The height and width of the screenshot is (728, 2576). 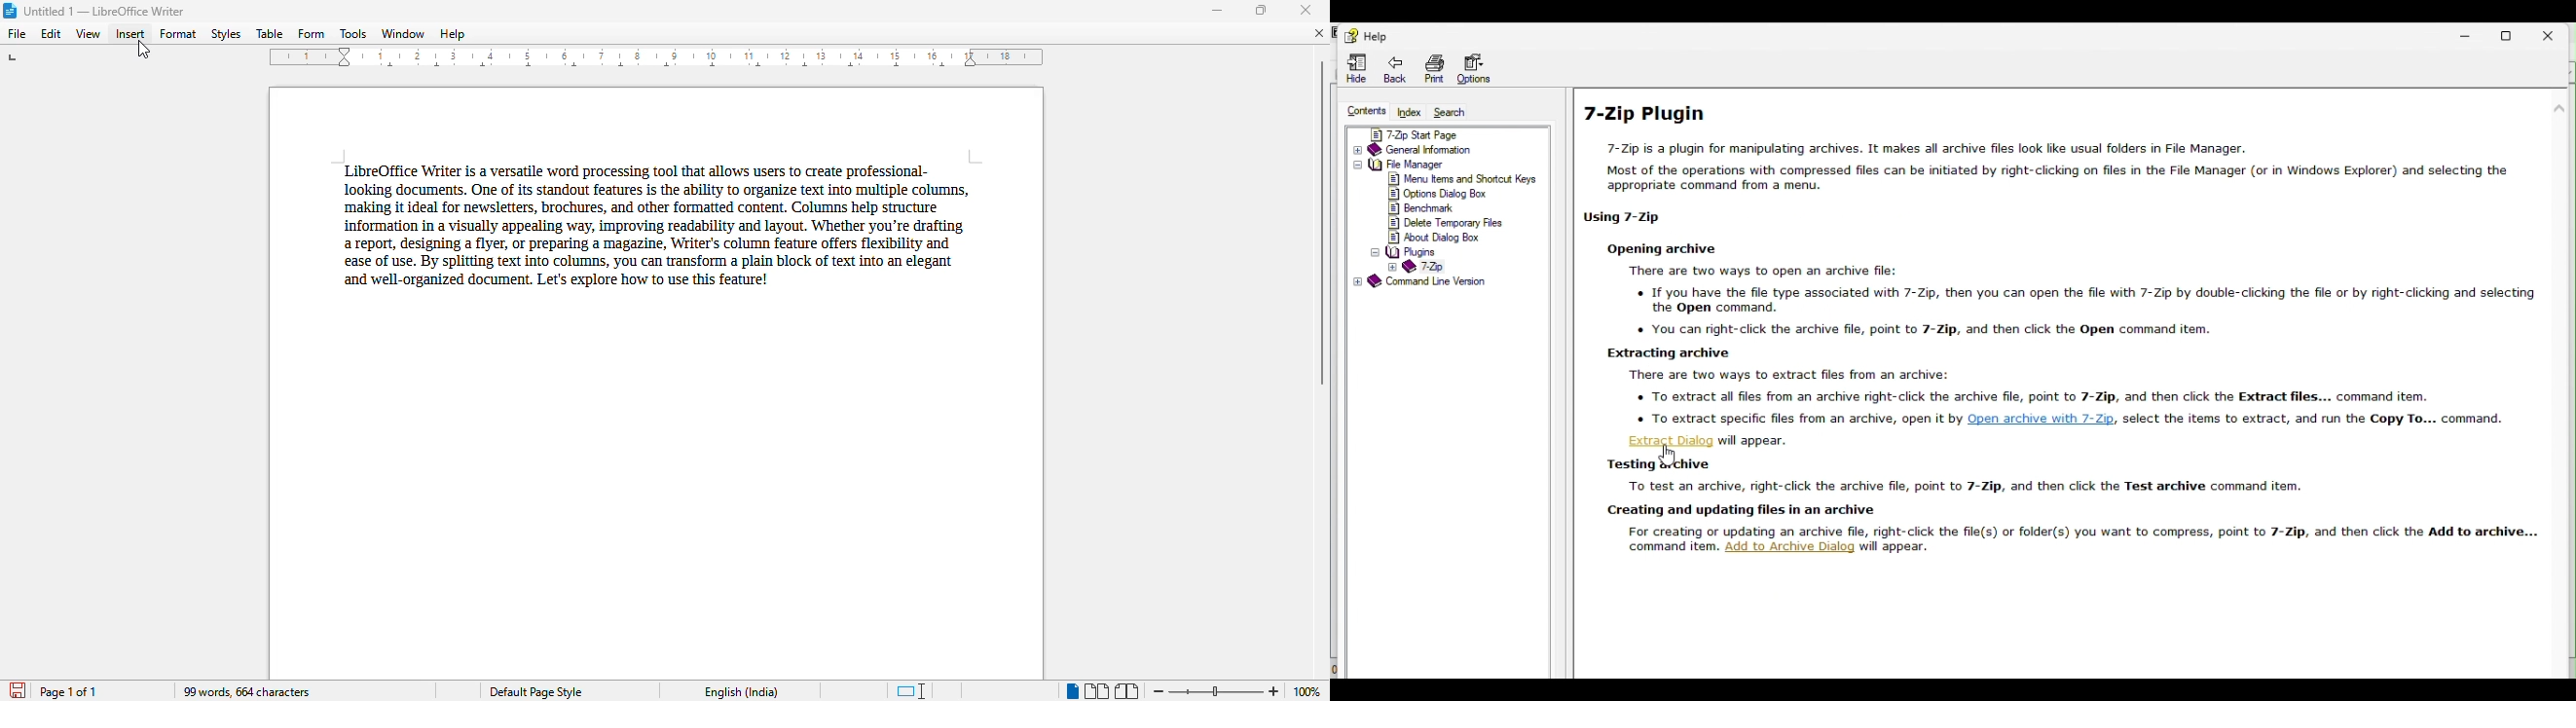 What do you see at coordinates (656, 58) in the screenshot?
I see `ruler` at bounding box center [656, 58].